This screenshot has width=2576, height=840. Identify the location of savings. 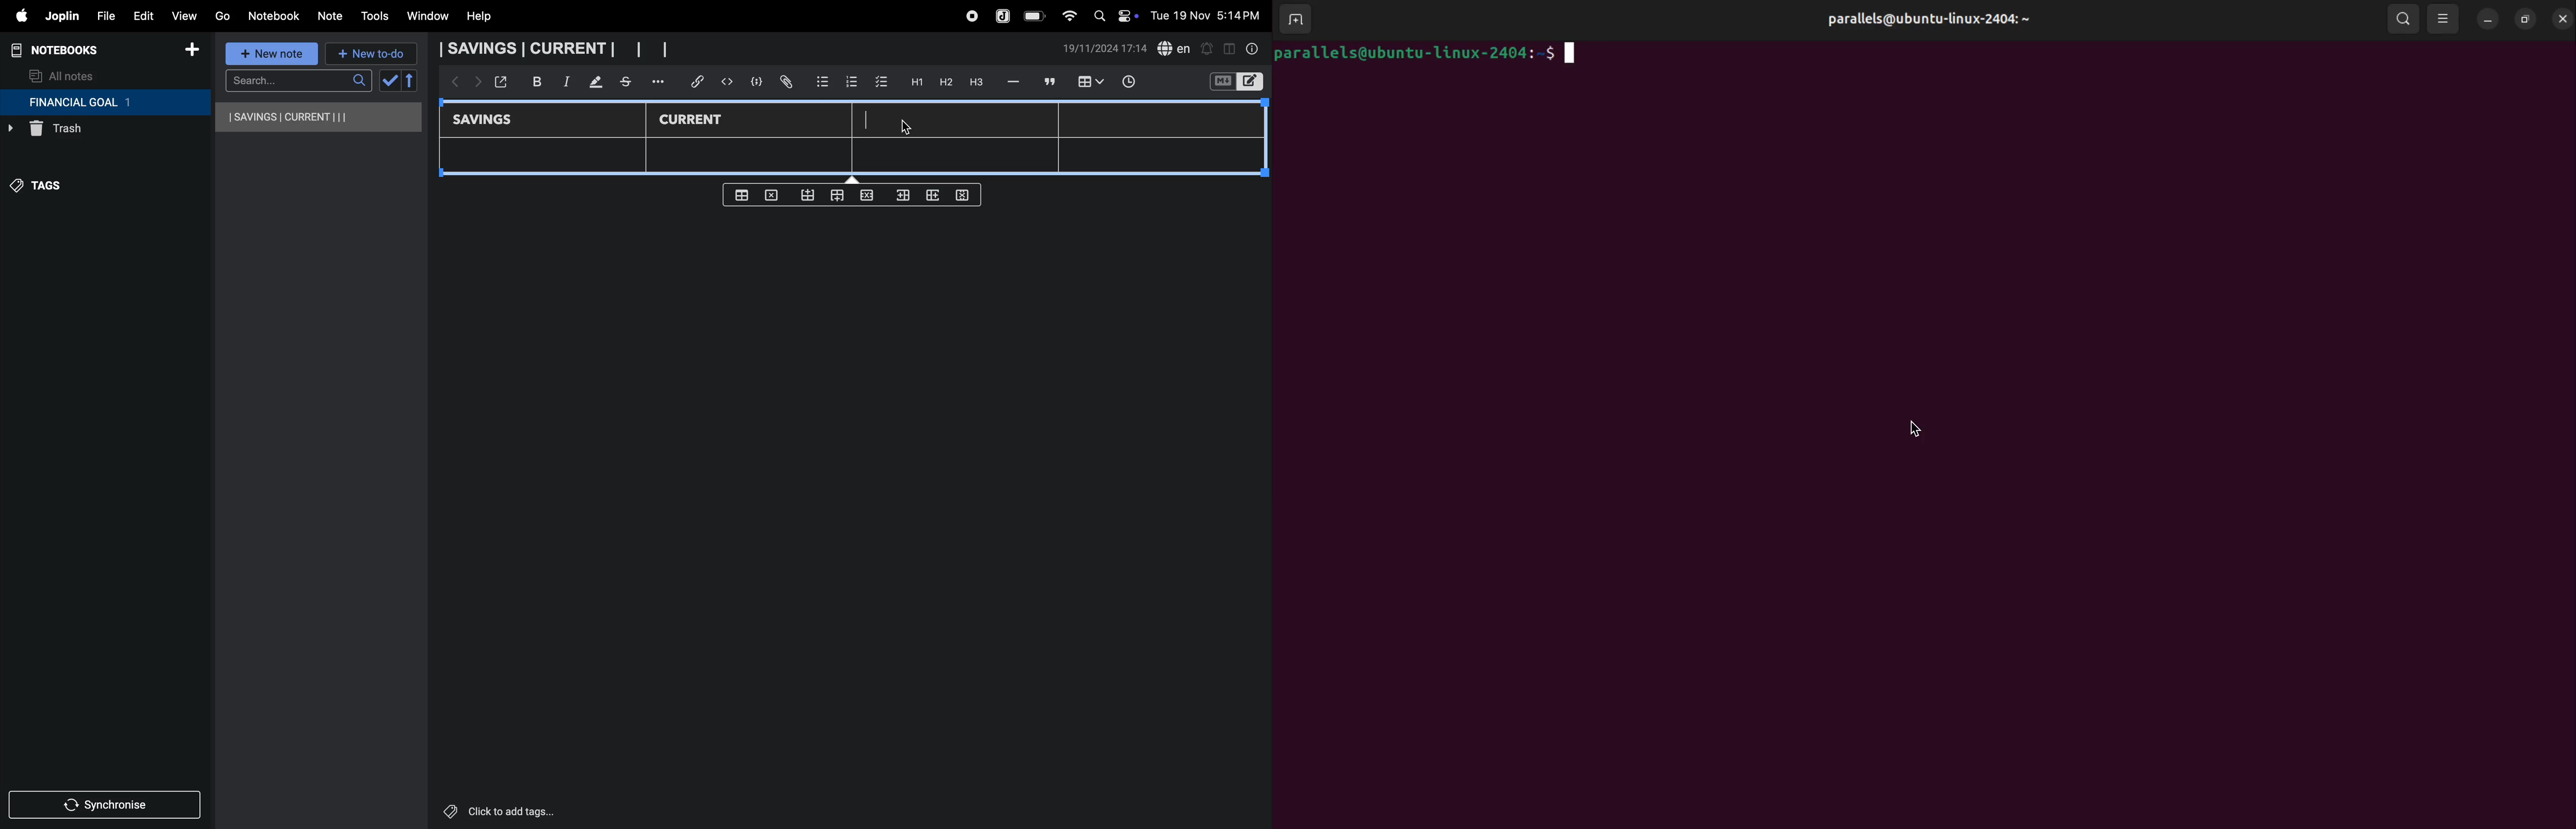
(490, 121).